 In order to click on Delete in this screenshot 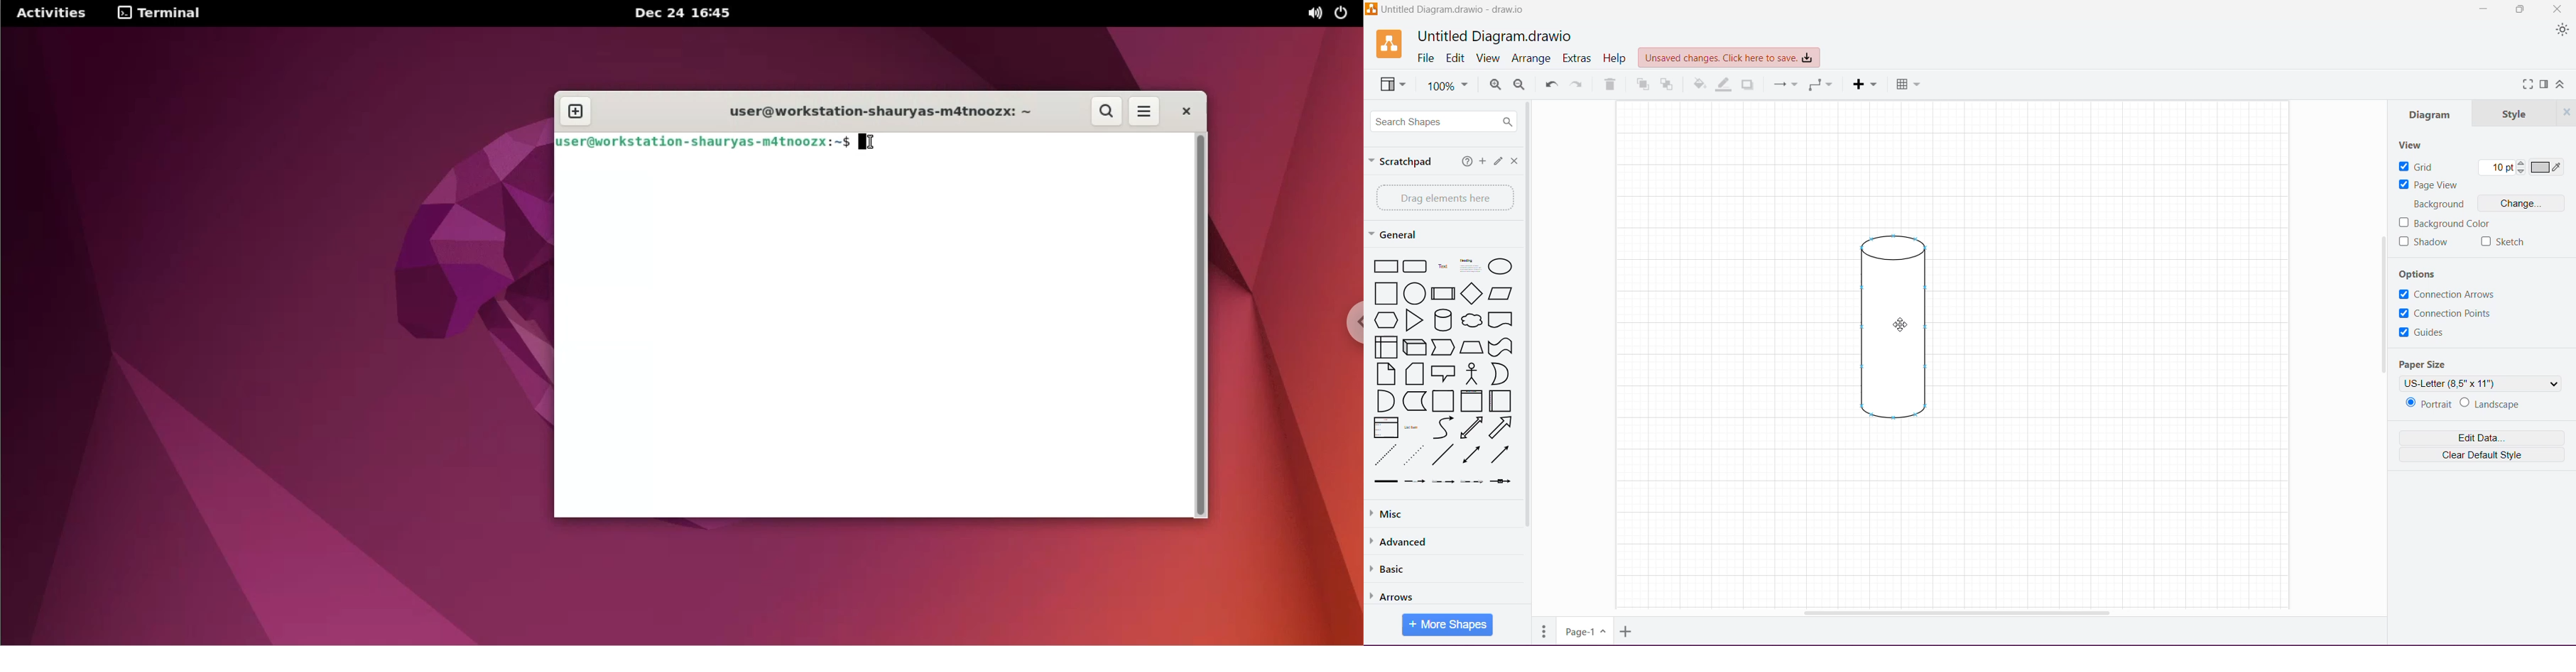, I will do `click(1613, 84)`.